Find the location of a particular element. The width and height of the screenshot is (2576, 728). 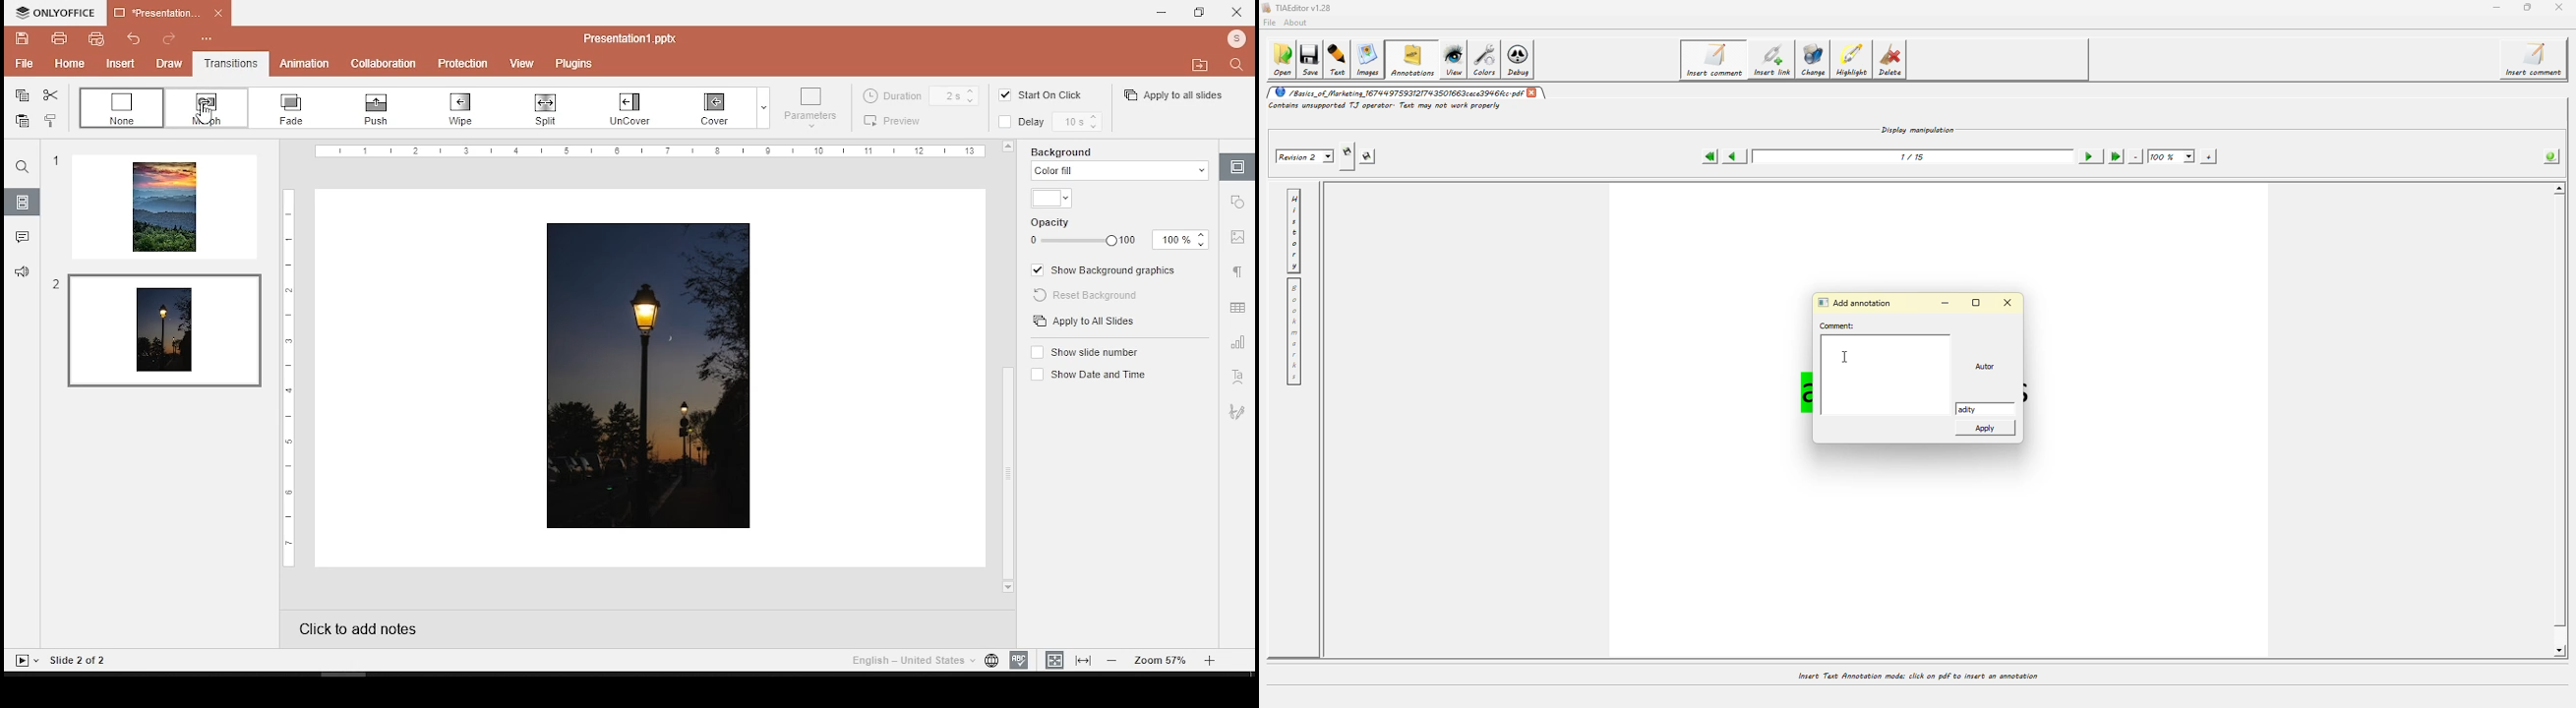

clone formatting is located at coordinates (49, 121).